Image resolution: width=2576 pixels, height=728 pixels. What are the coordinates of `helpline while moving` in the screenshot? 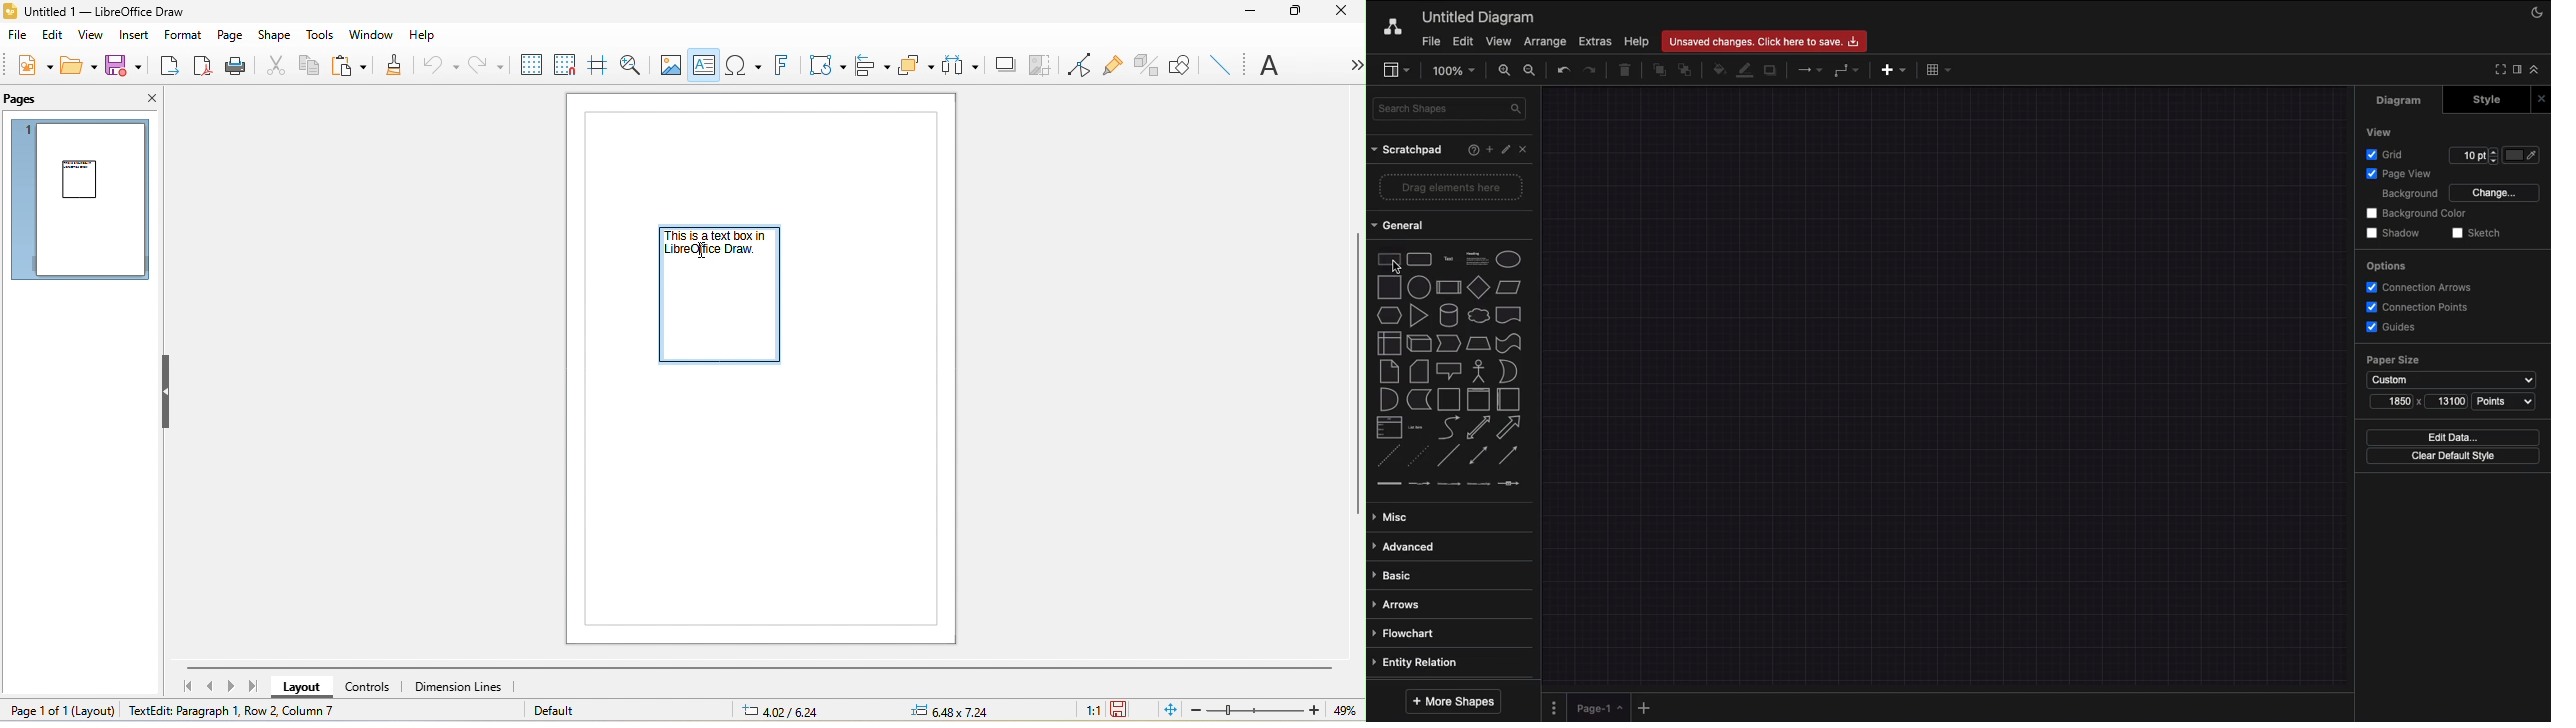 It's located at (596, 65).